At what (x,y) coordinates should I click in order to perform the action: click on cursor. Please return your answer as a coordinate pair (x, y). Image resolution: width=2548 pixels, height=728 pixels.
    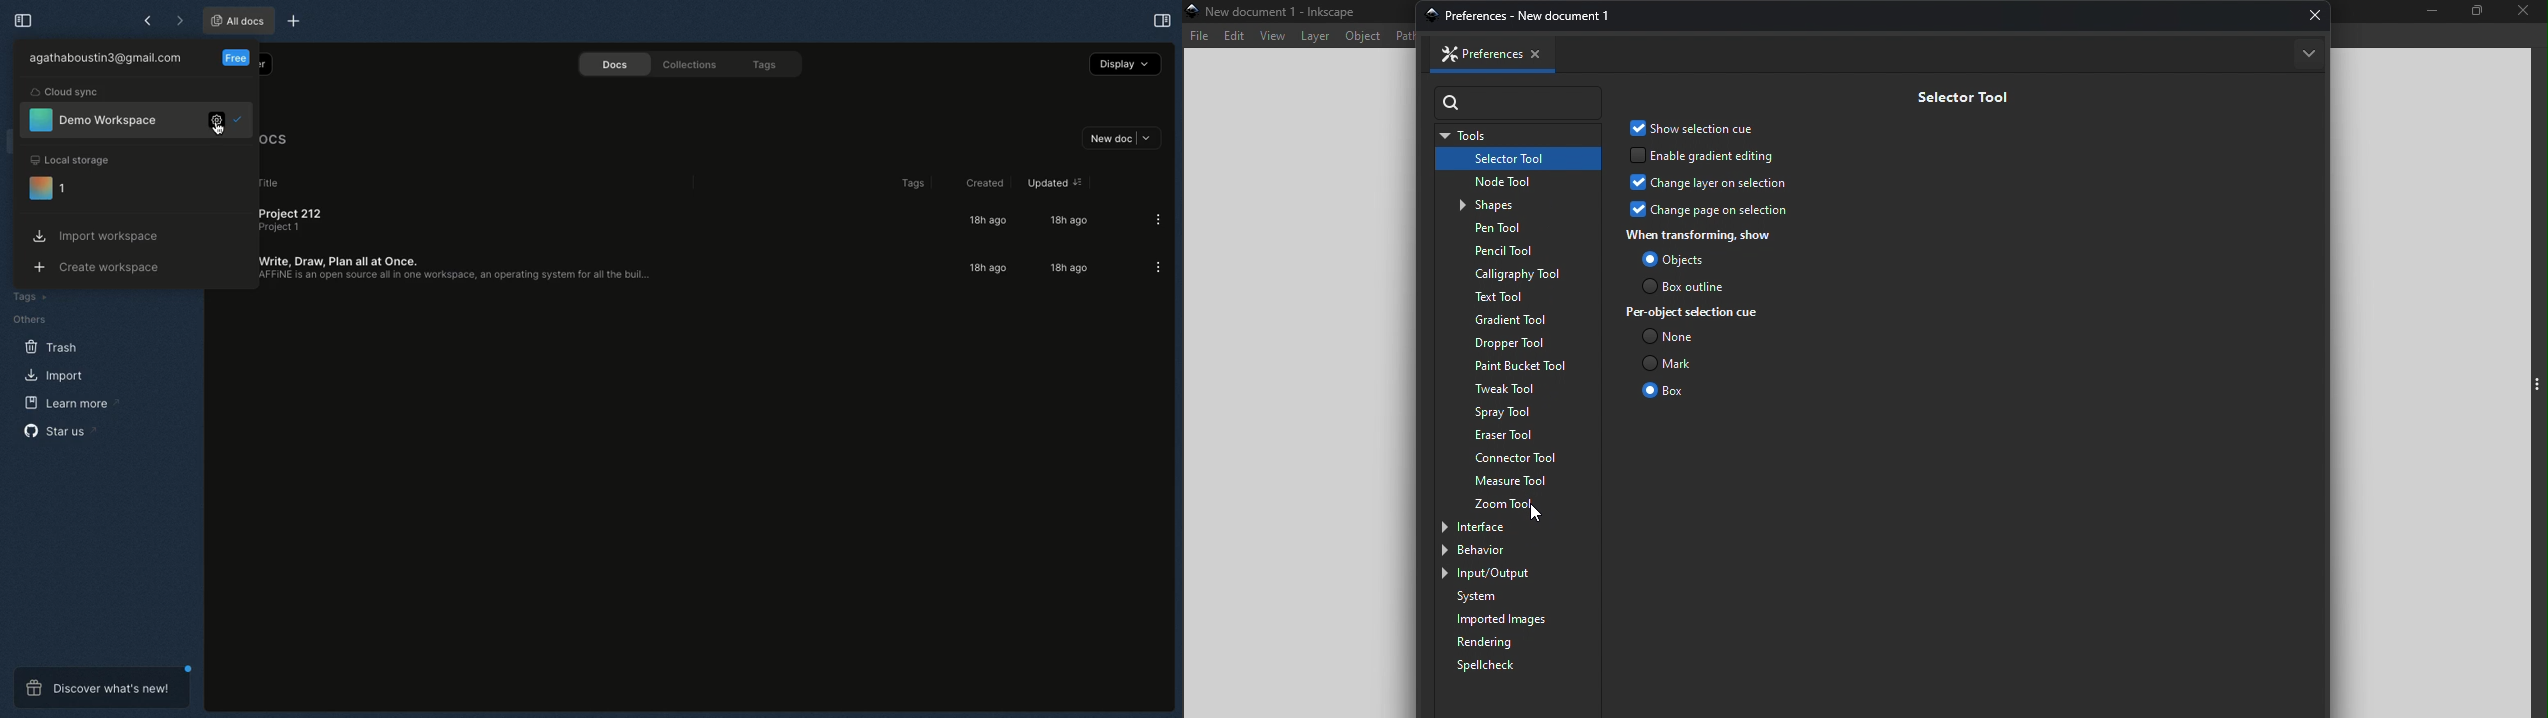
    Looking at the image, I should click on (219, 130).